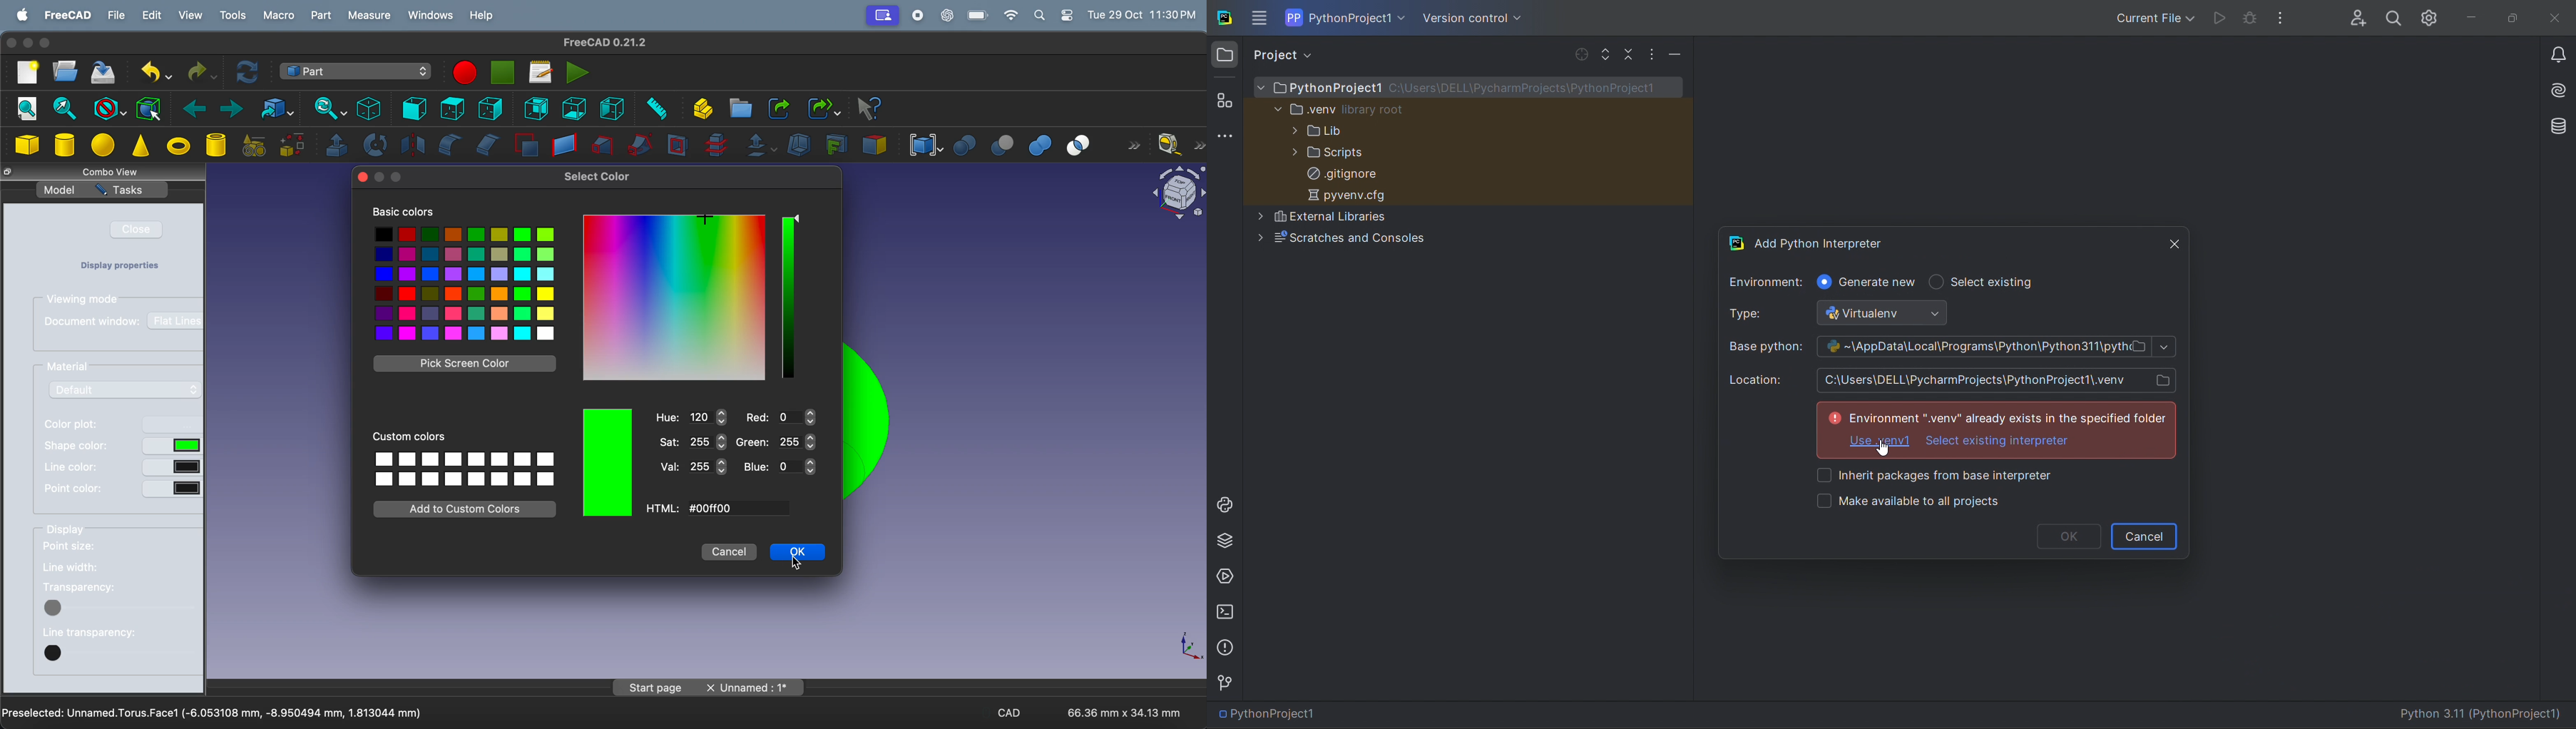 The height and width of the screenshot is (756, 2576). I want to click on options, so click(1655, 54).